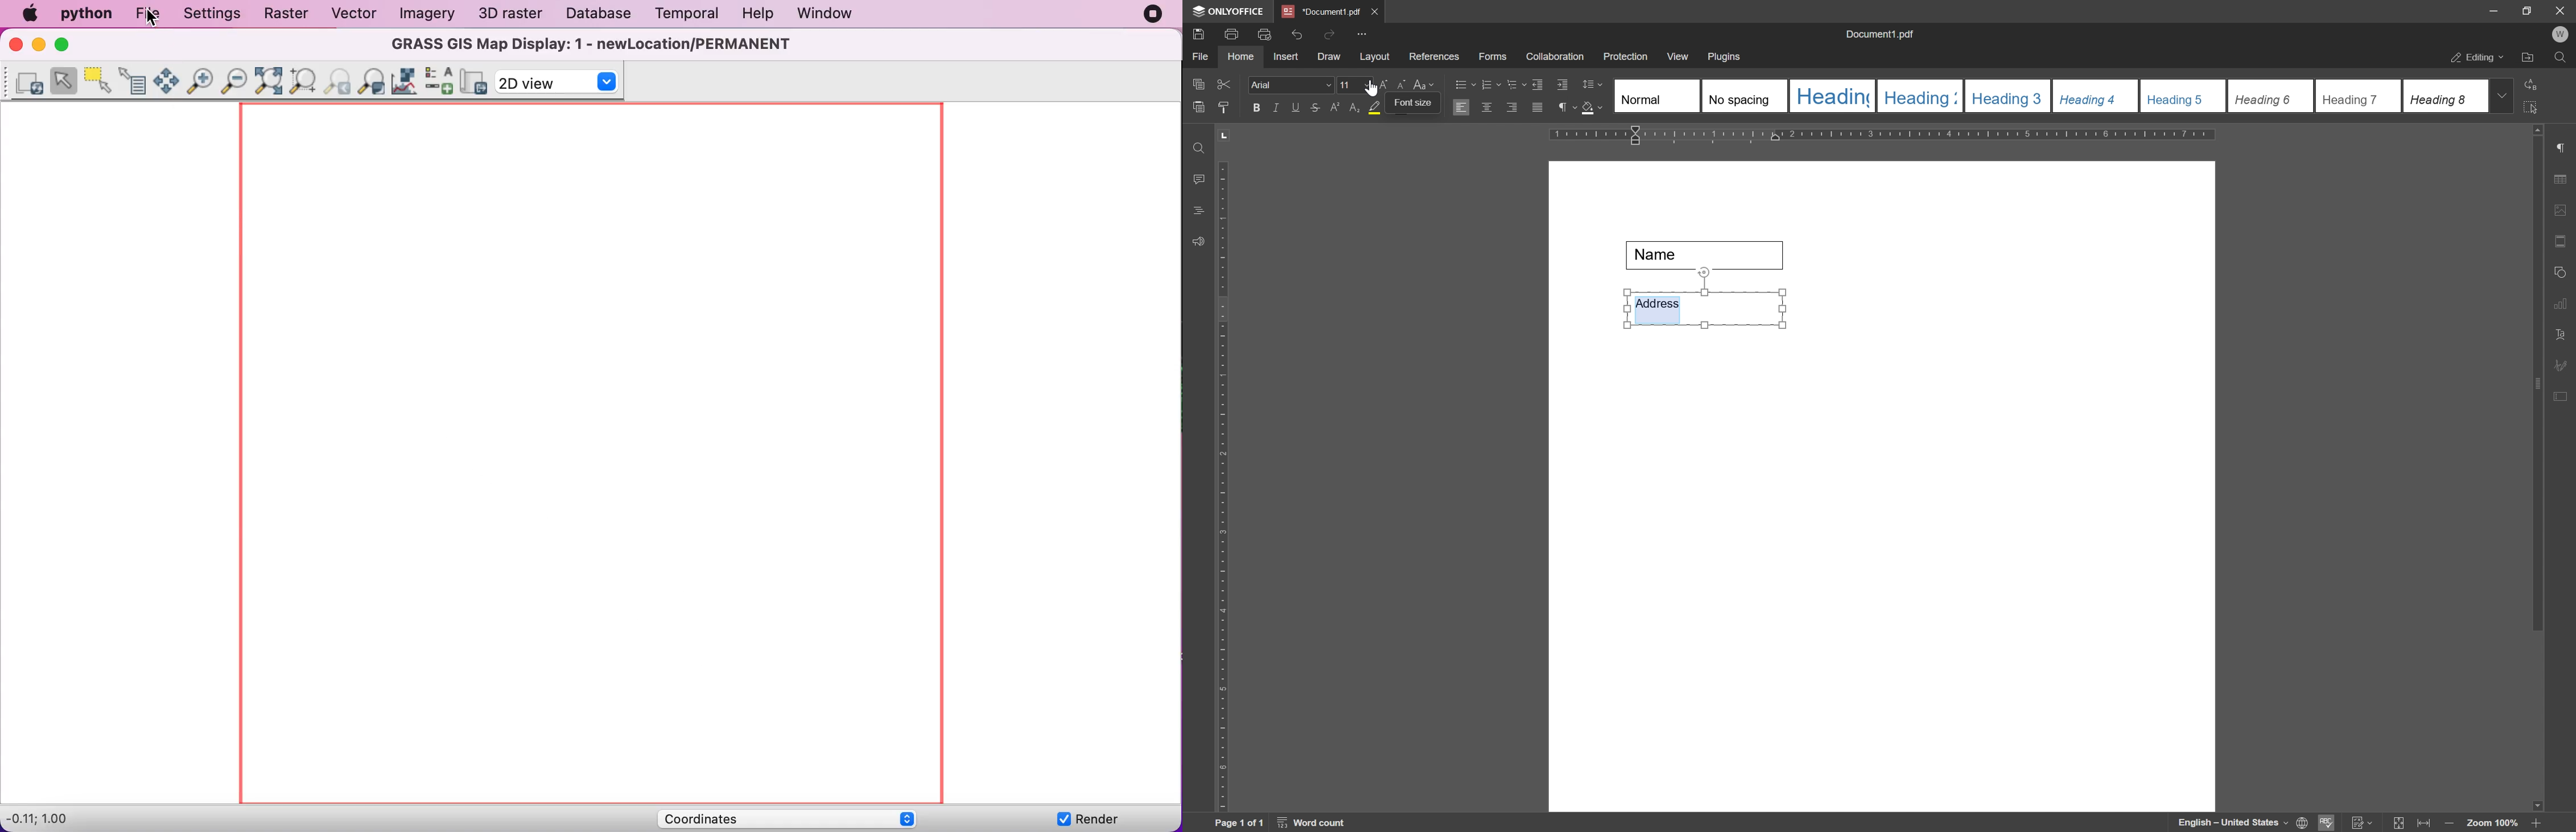 The height and width of the screenshot is (840, 2576). Describe the element at coordinates (1461, 108) in the screenshot. I see `Align left` at that location.